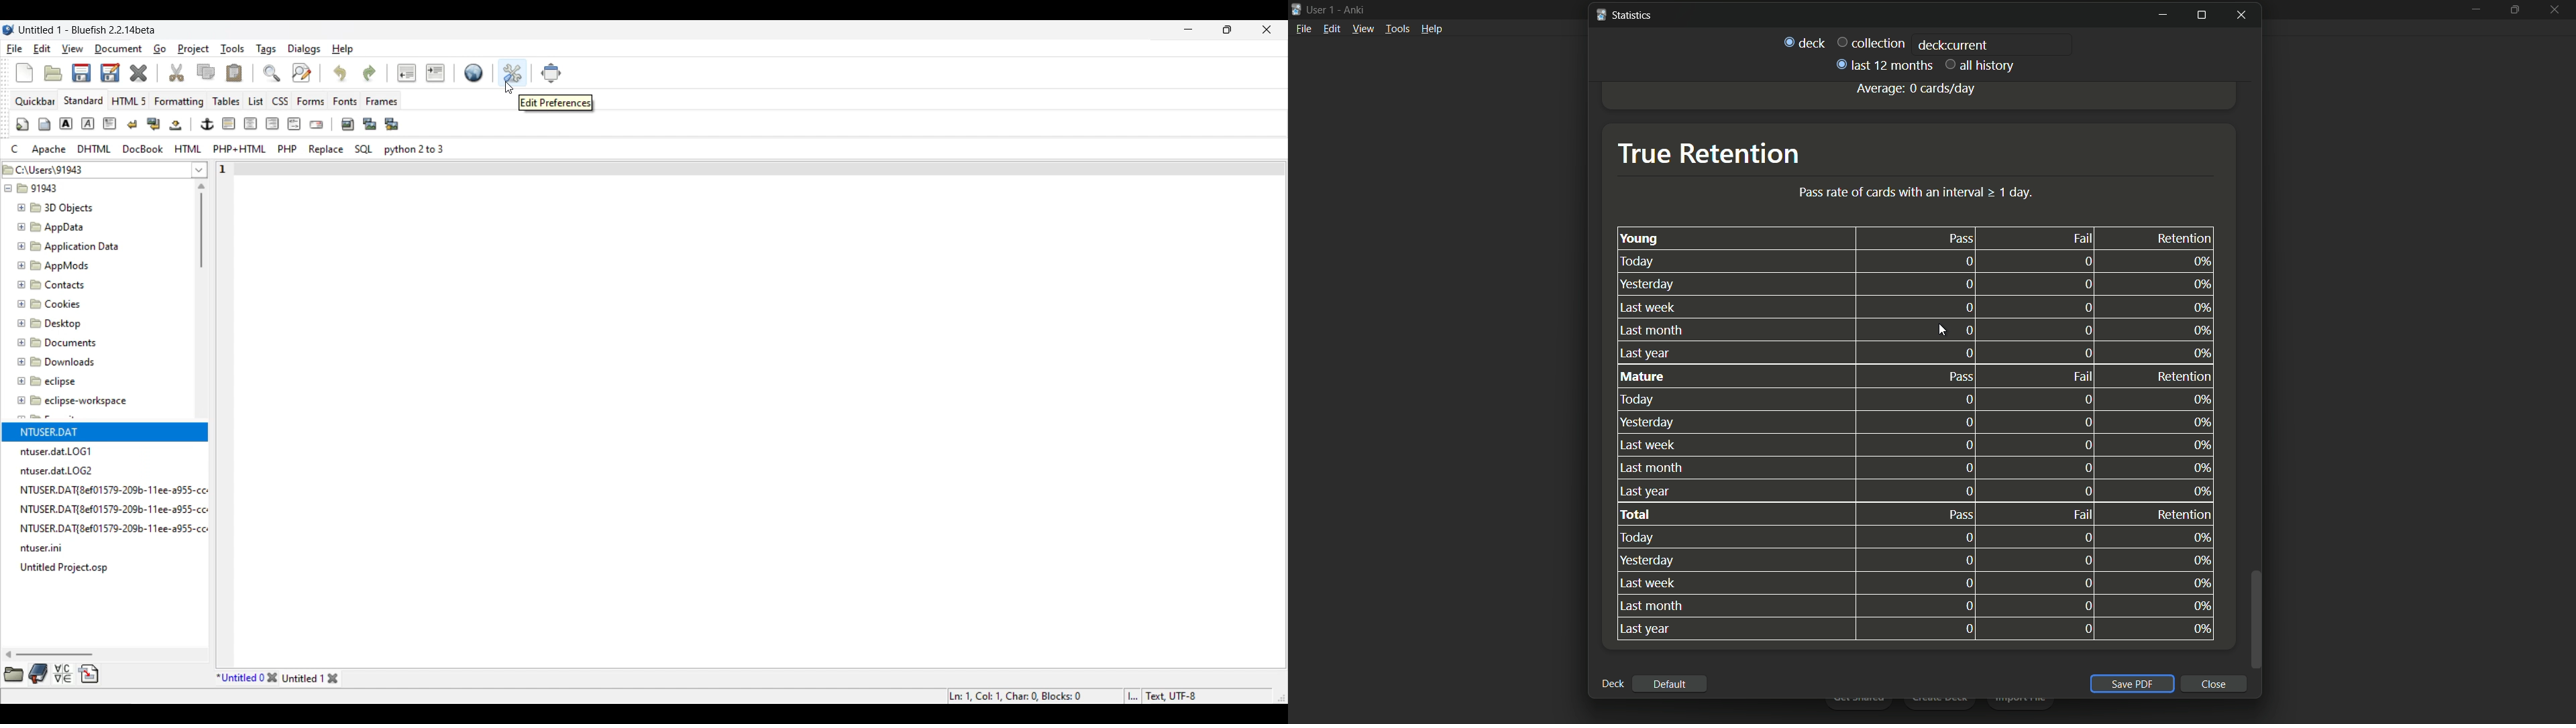  What do you see at coordinates (54, 226) in the screenshot?
I see `AppData` at bounding box center [54, 226].